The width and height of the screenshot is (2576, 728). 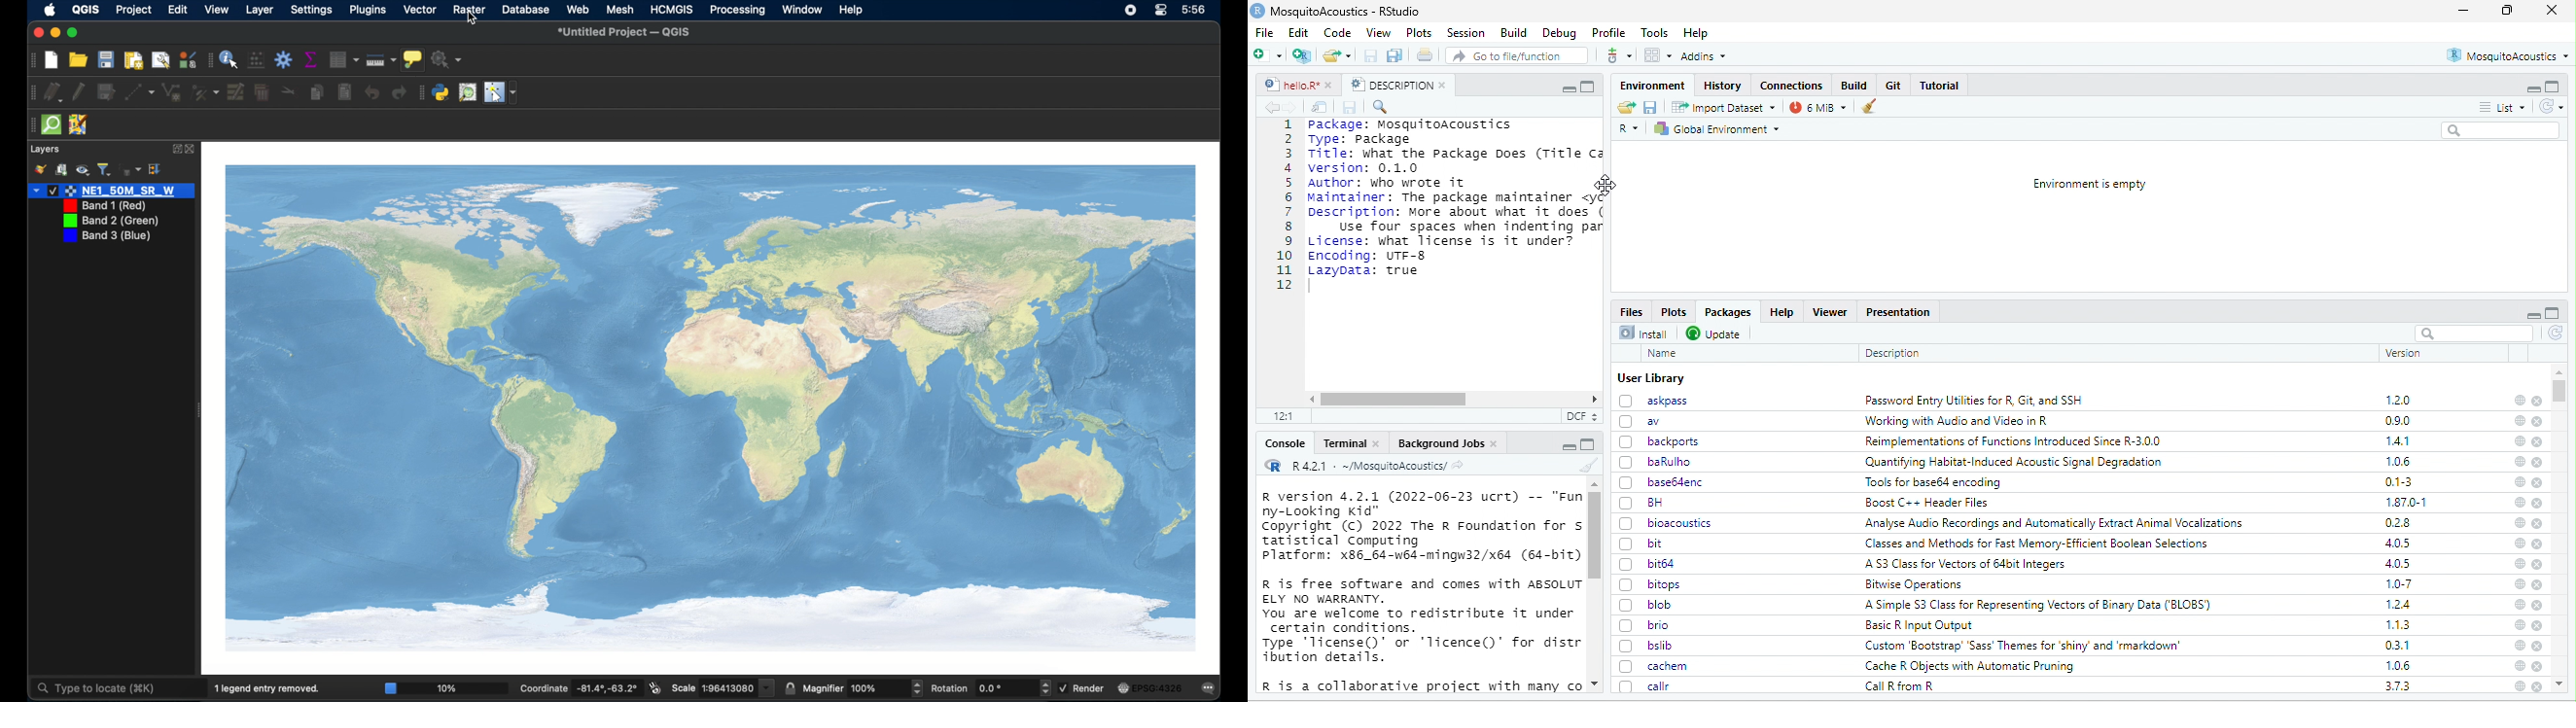 What do you see at coordinates (1514, 54) in the screenshot?
I see `Go to file/function` at bounding box center [1514, 54].